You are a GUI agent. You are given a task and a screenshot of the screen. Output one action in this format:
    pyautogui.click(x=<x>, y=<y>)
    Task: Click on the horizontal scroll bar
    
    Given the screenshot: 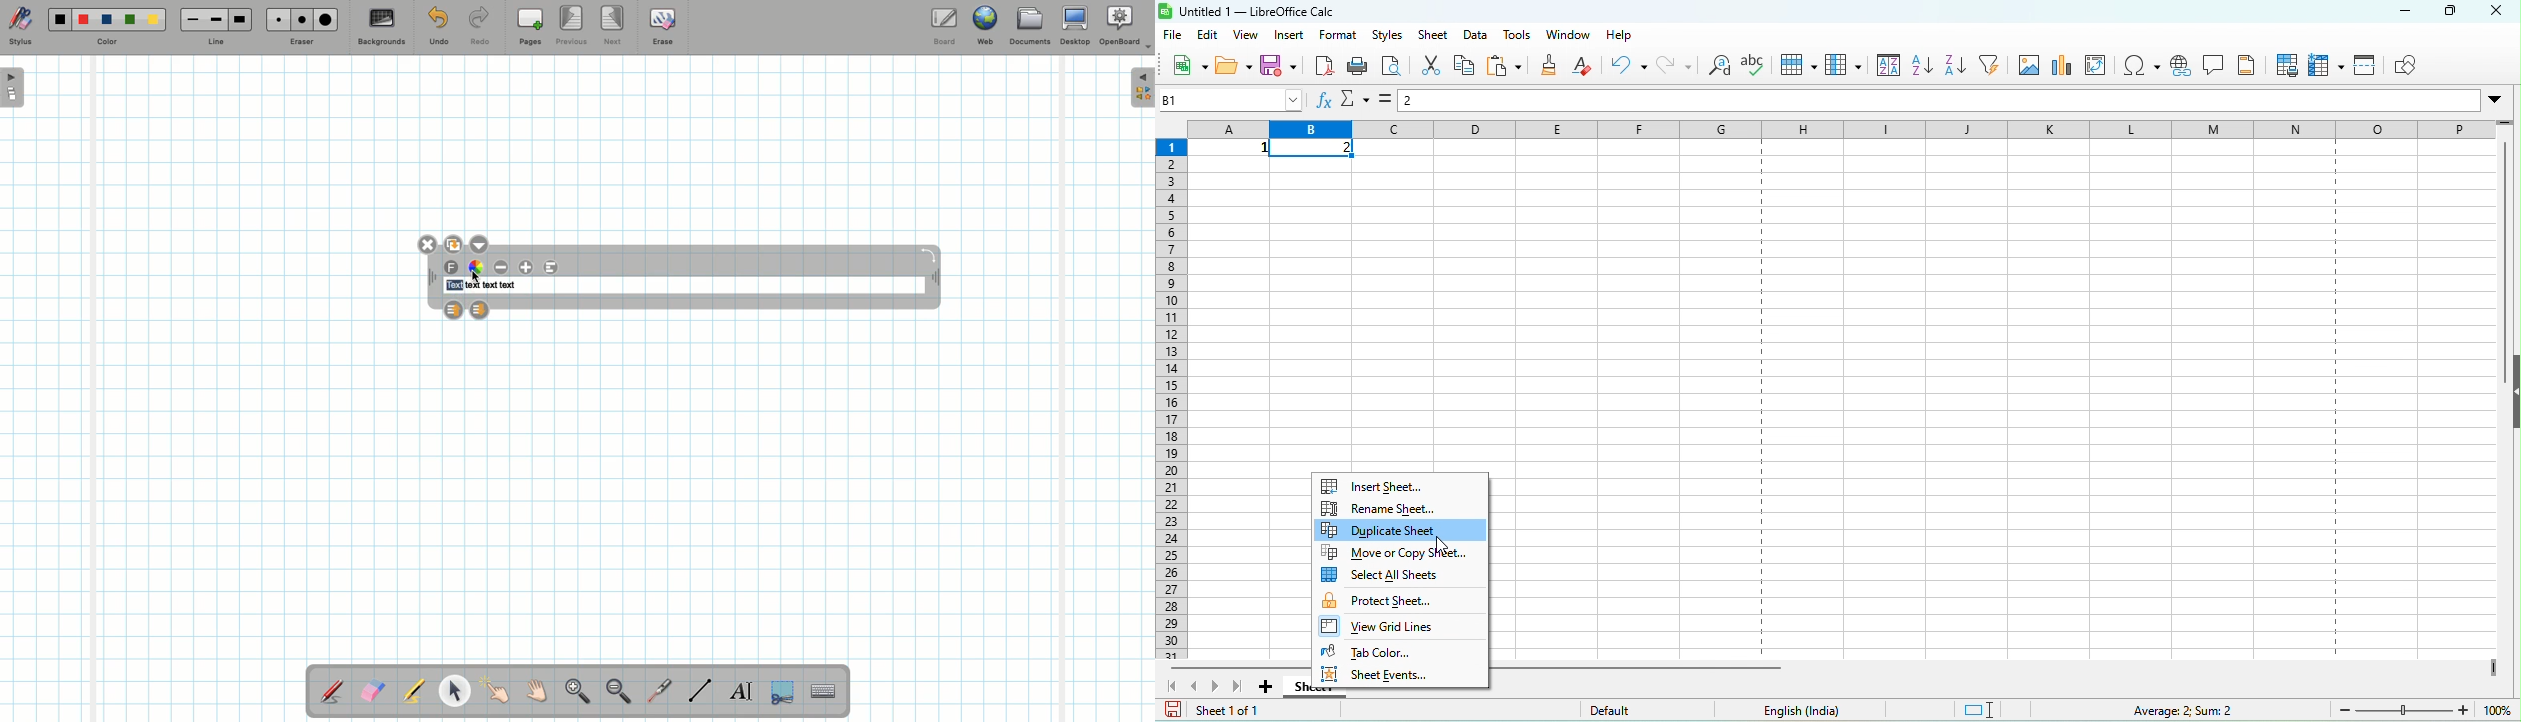 What is the action you would take?
    pyautogui.click(x=1641, y=667)
    